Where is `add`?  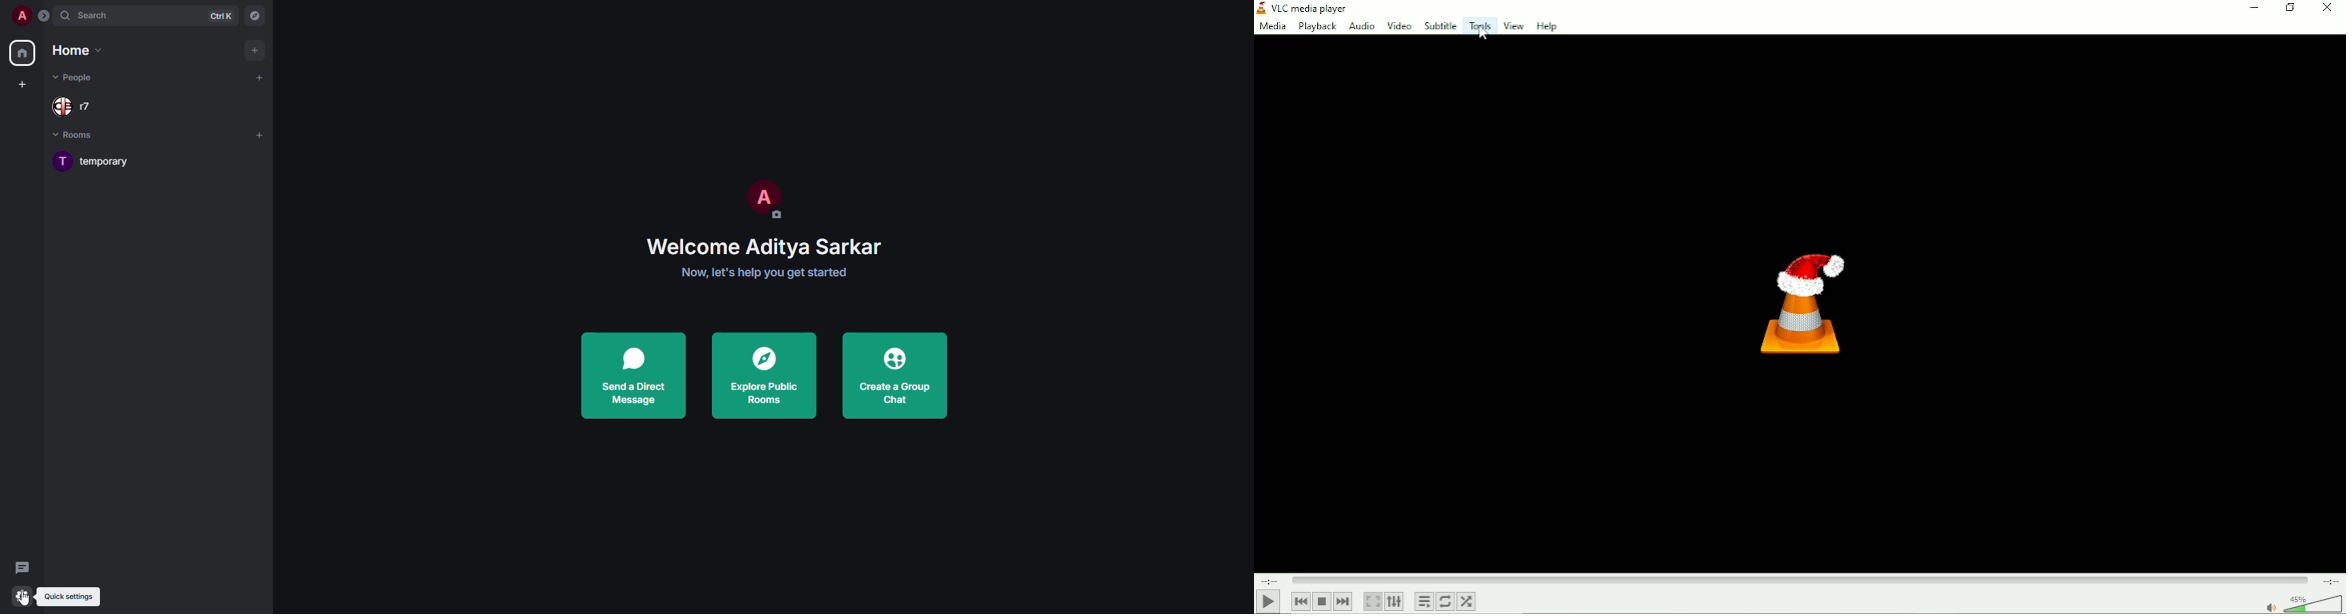 add is located at coordinates (255, 50).